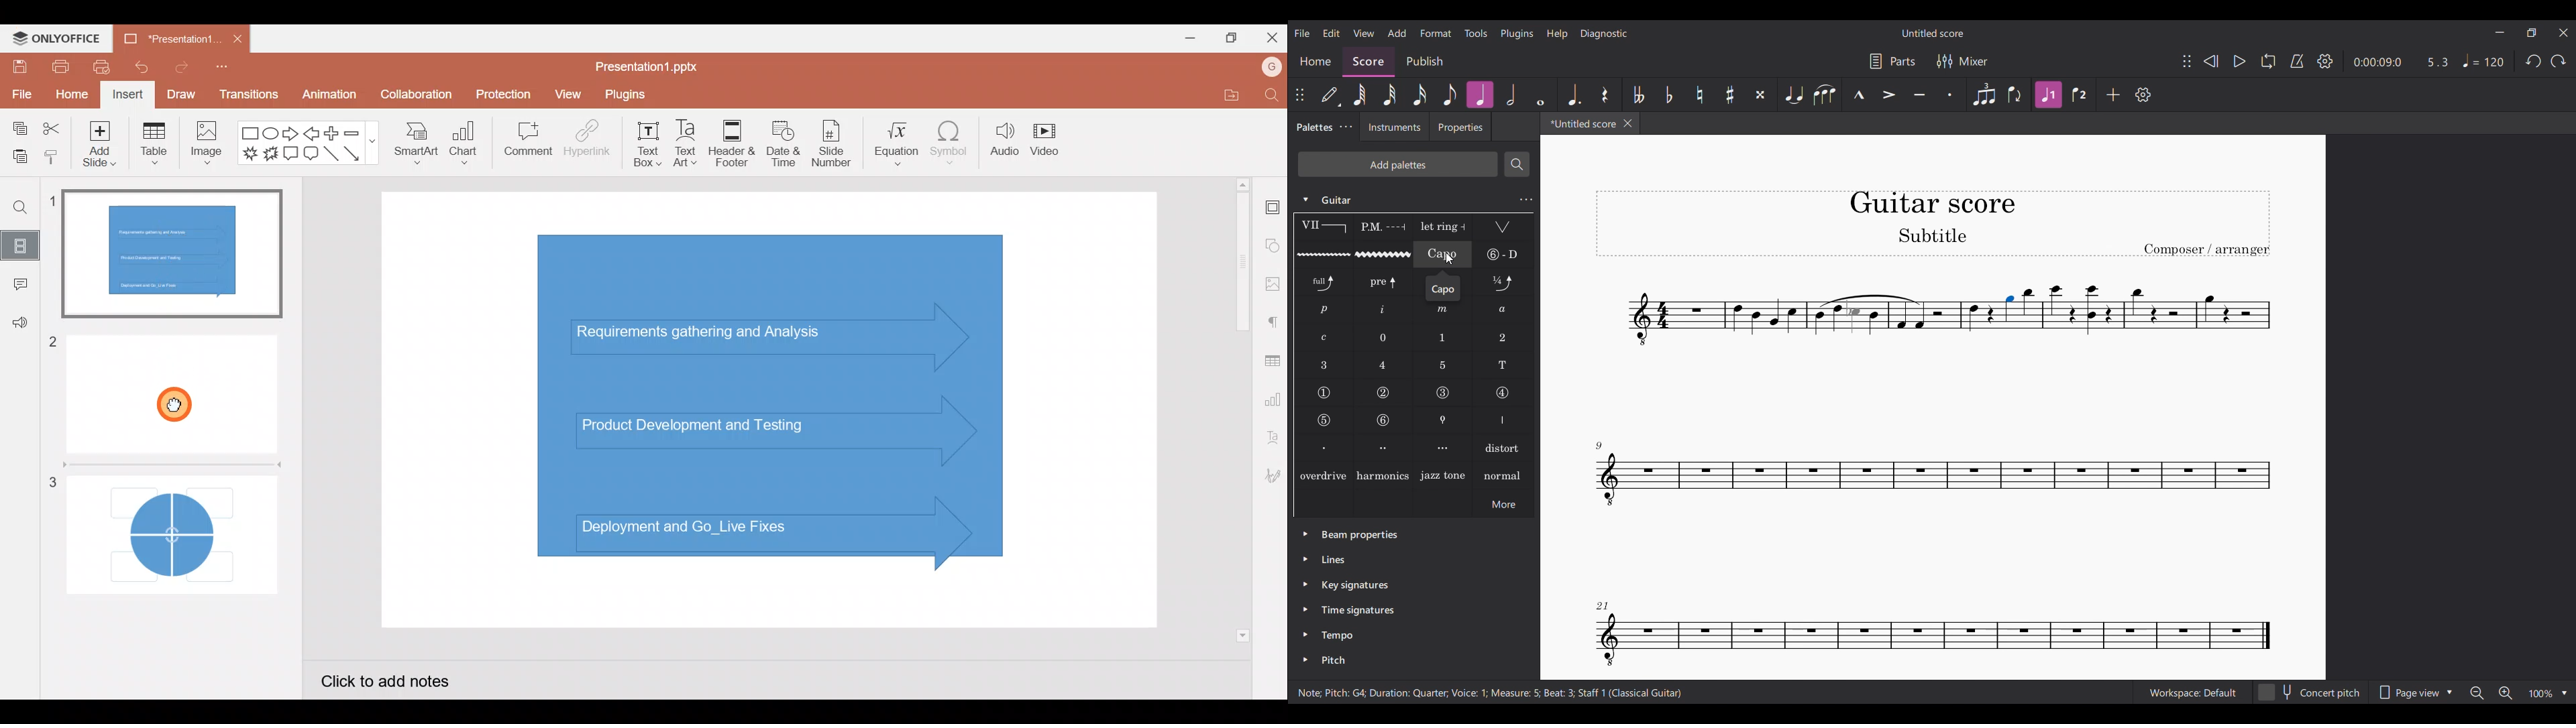  I want to click on Right hand fingering, thumb, so click(1503, 420).